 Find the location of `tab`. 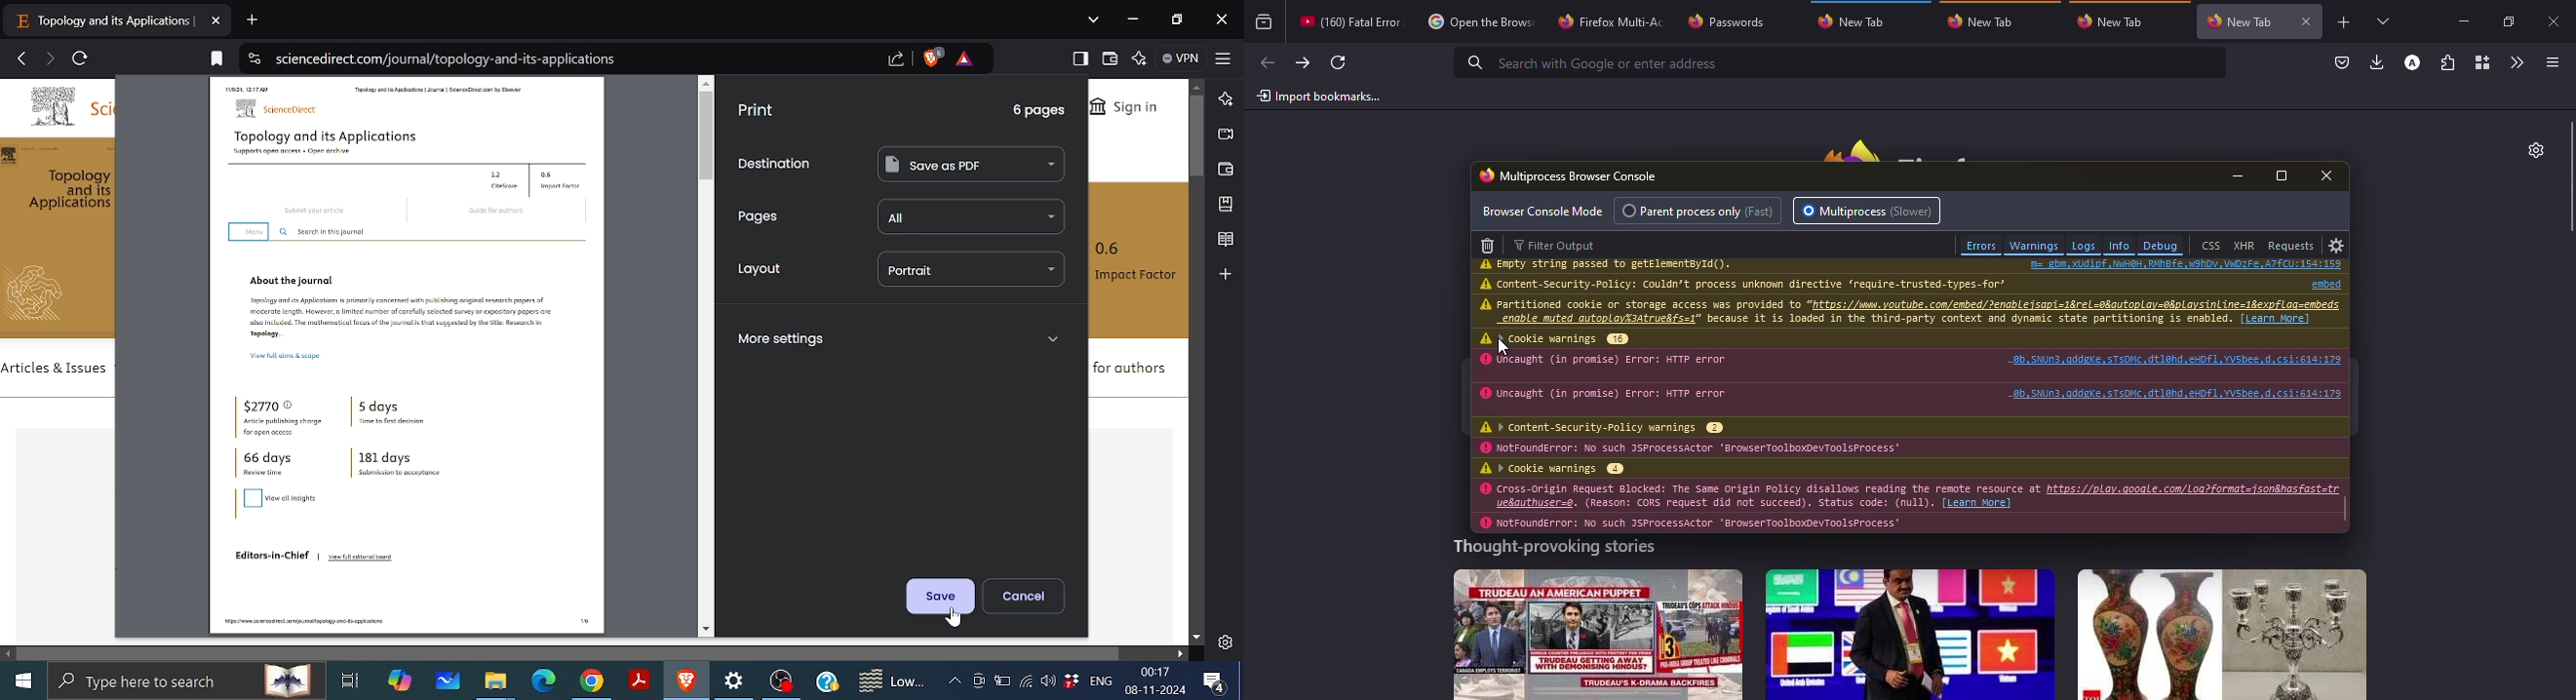

tab is located at coordinates (1347, 20).